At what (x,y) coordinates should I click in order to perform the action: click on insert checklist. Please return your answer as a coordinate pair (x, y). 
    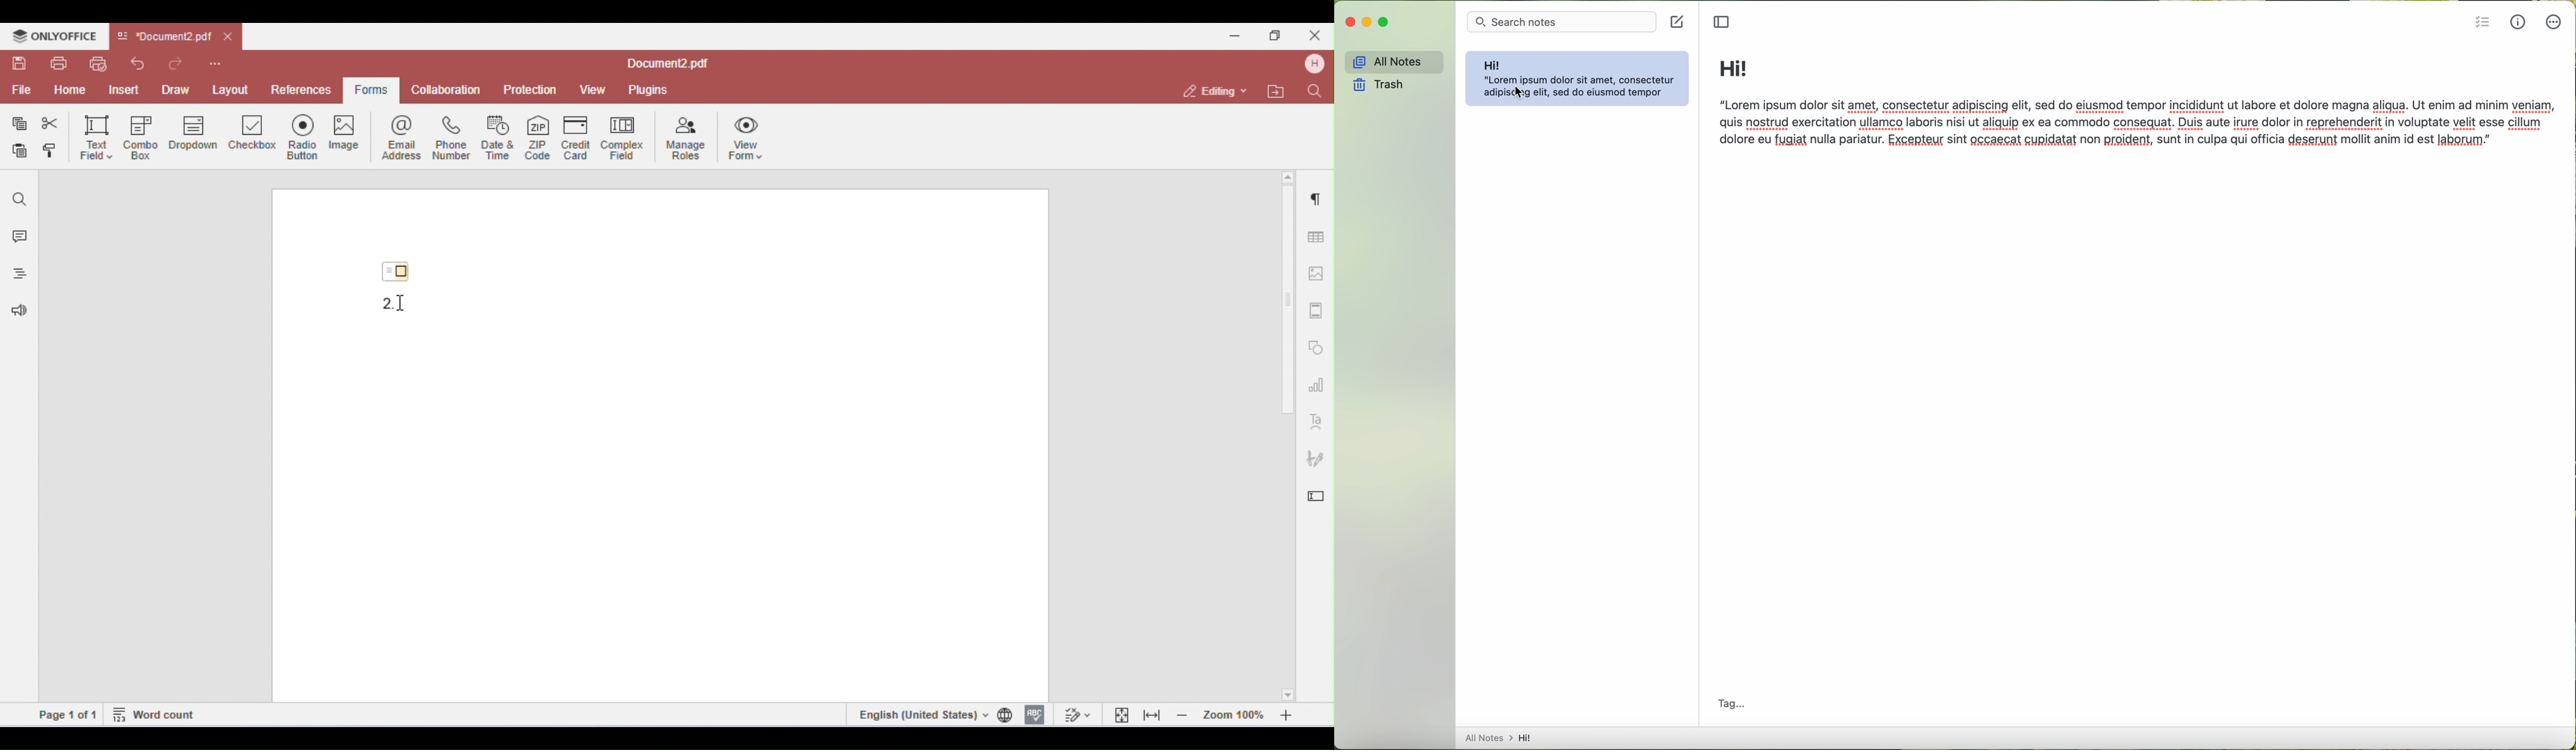
    Looking at the image, I should click on (2482, 21).